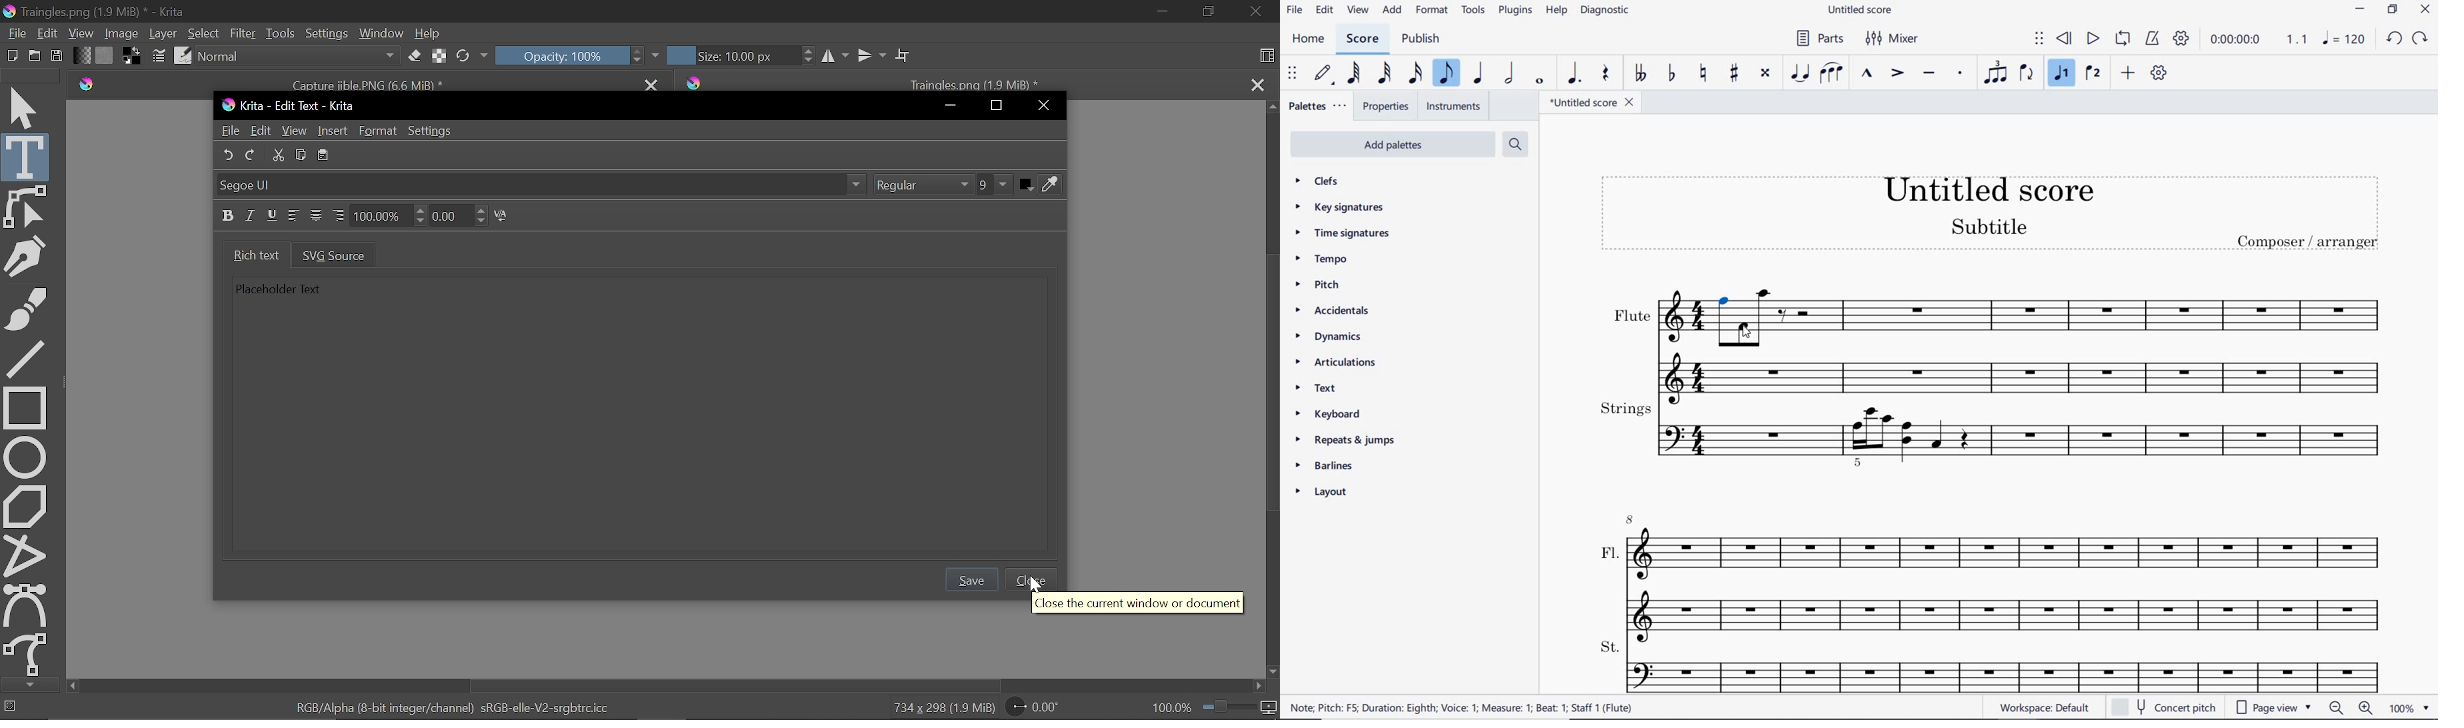 The image size is (2464, 728). What do you see at coordinates (26, 505) in the screenshot?
I see `Polygon tool` at bounding box center [26, 505].